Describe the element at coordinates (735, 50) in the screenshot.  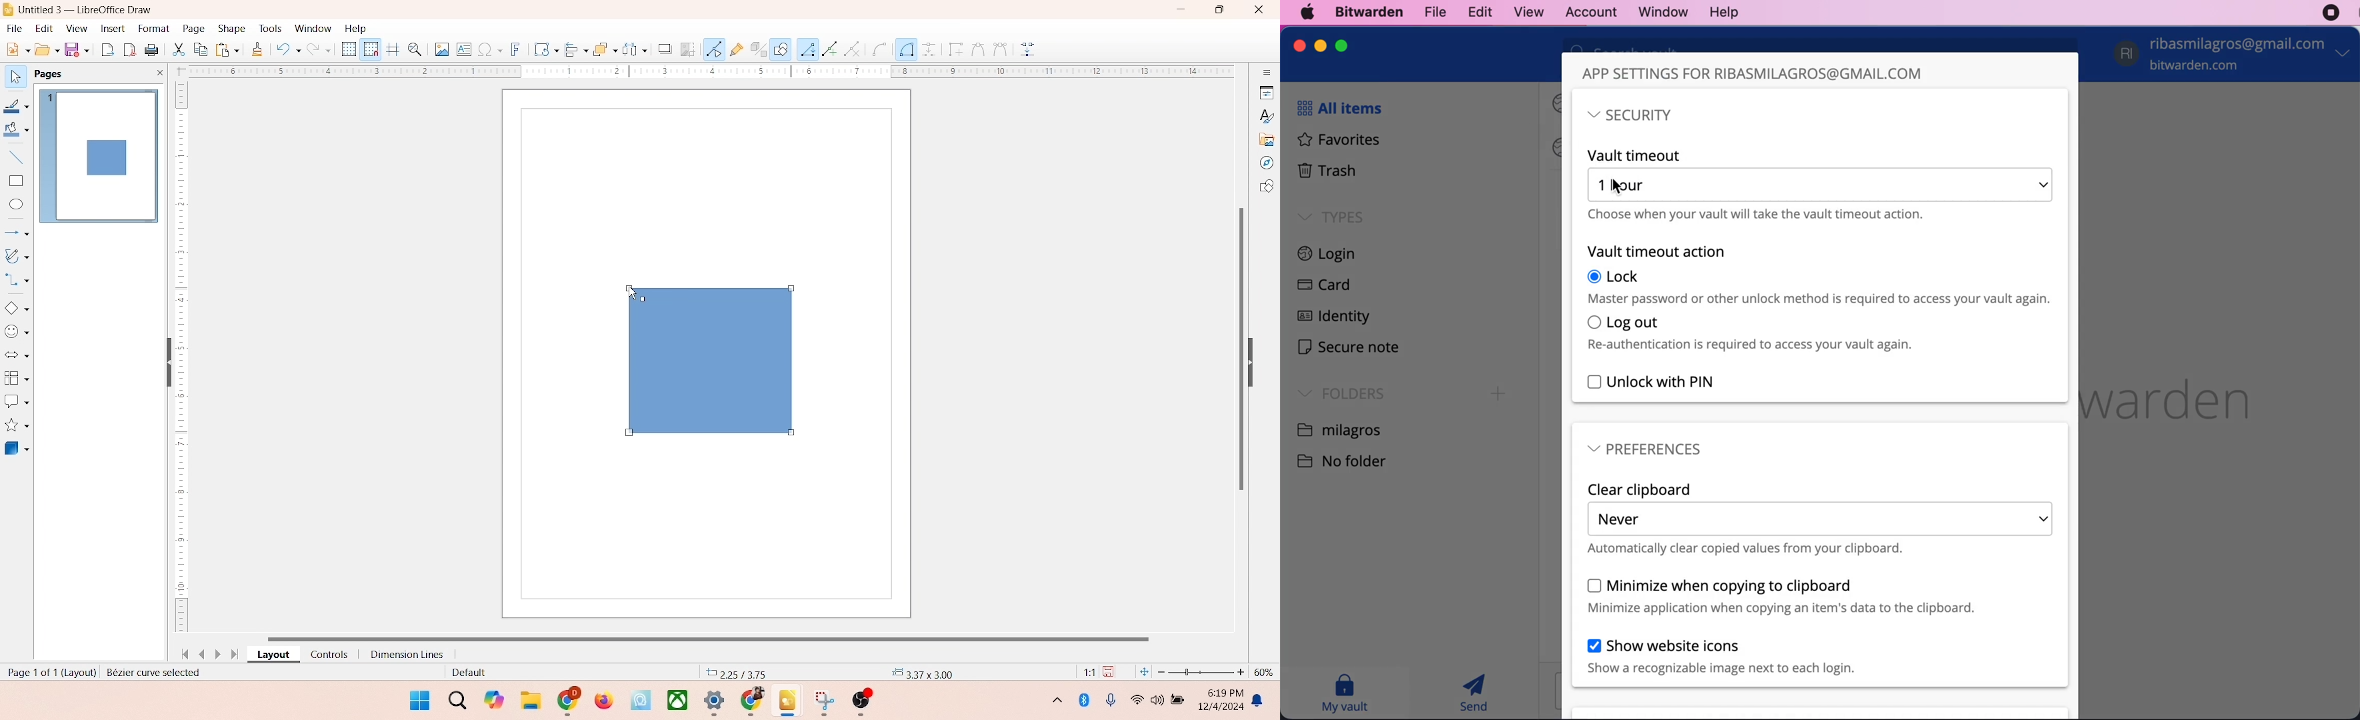
I see `gluepoint function` at that location.